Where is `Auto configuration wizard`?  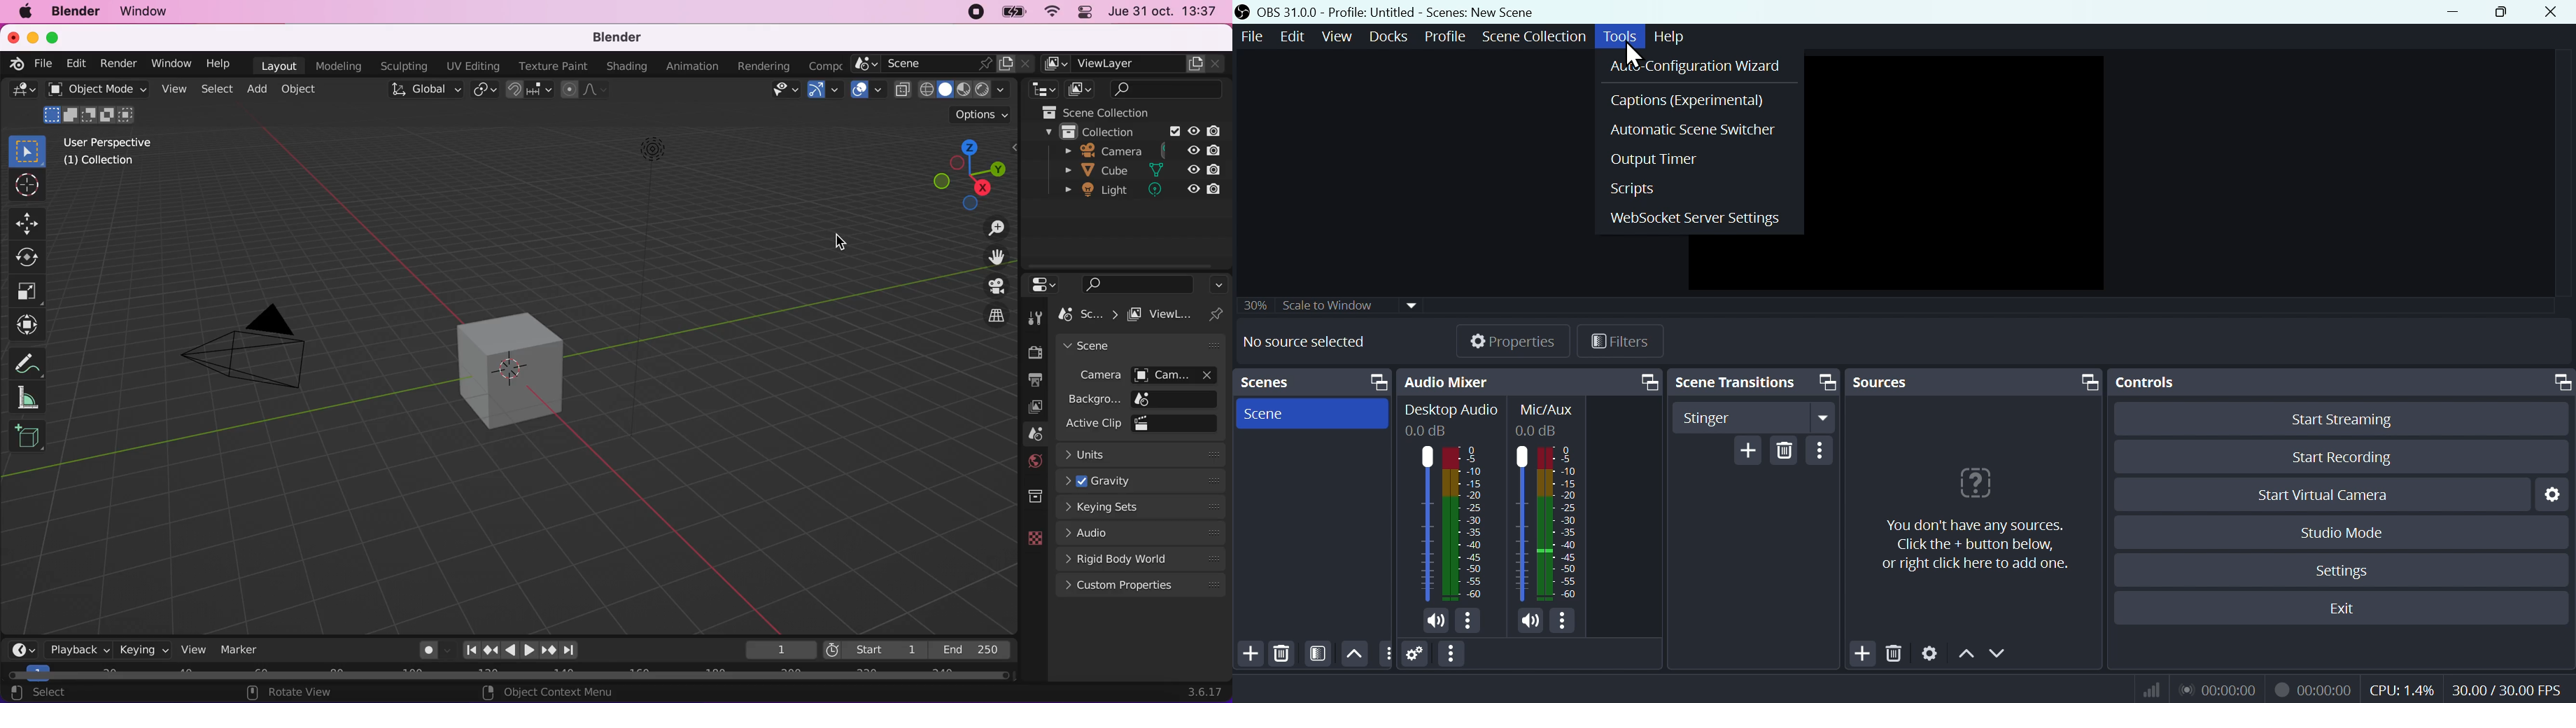 Auto configuration wizard is located at coordinates (1699, 65).